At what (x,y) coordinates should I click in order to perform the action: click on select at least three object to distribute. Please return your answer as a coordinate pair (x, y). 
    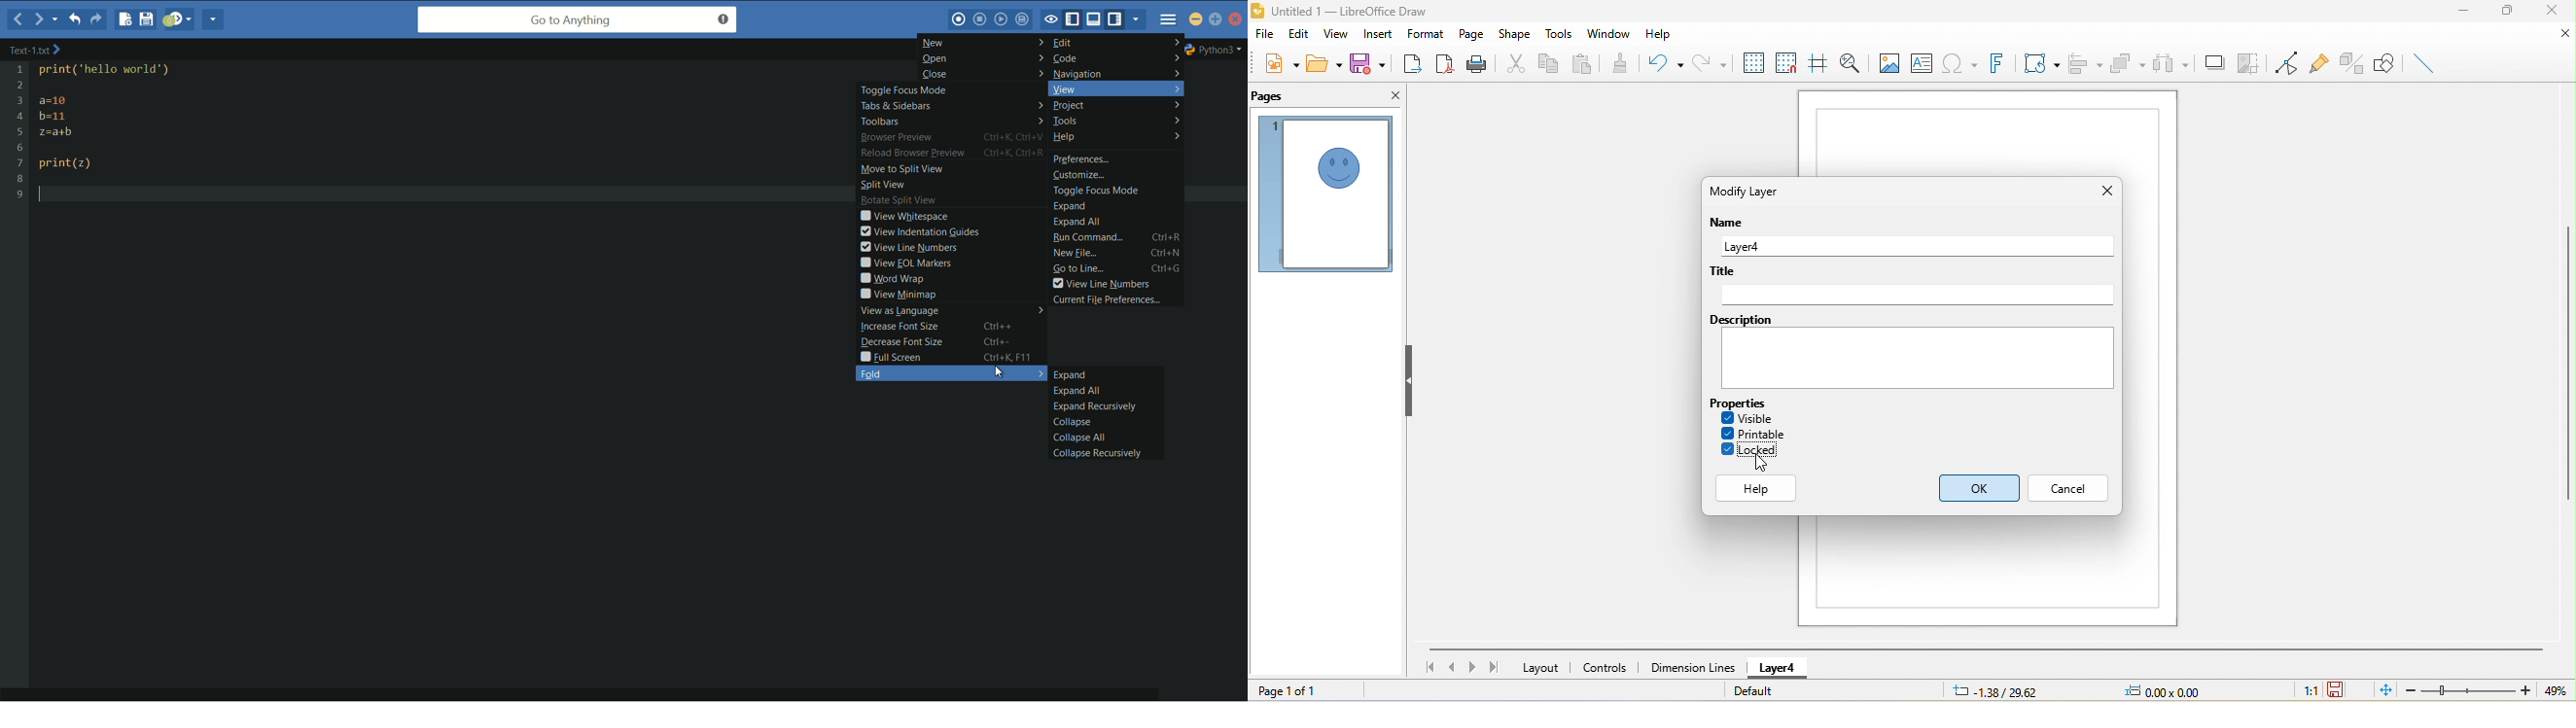
    Looking at the image, I should click on (2170, 65).